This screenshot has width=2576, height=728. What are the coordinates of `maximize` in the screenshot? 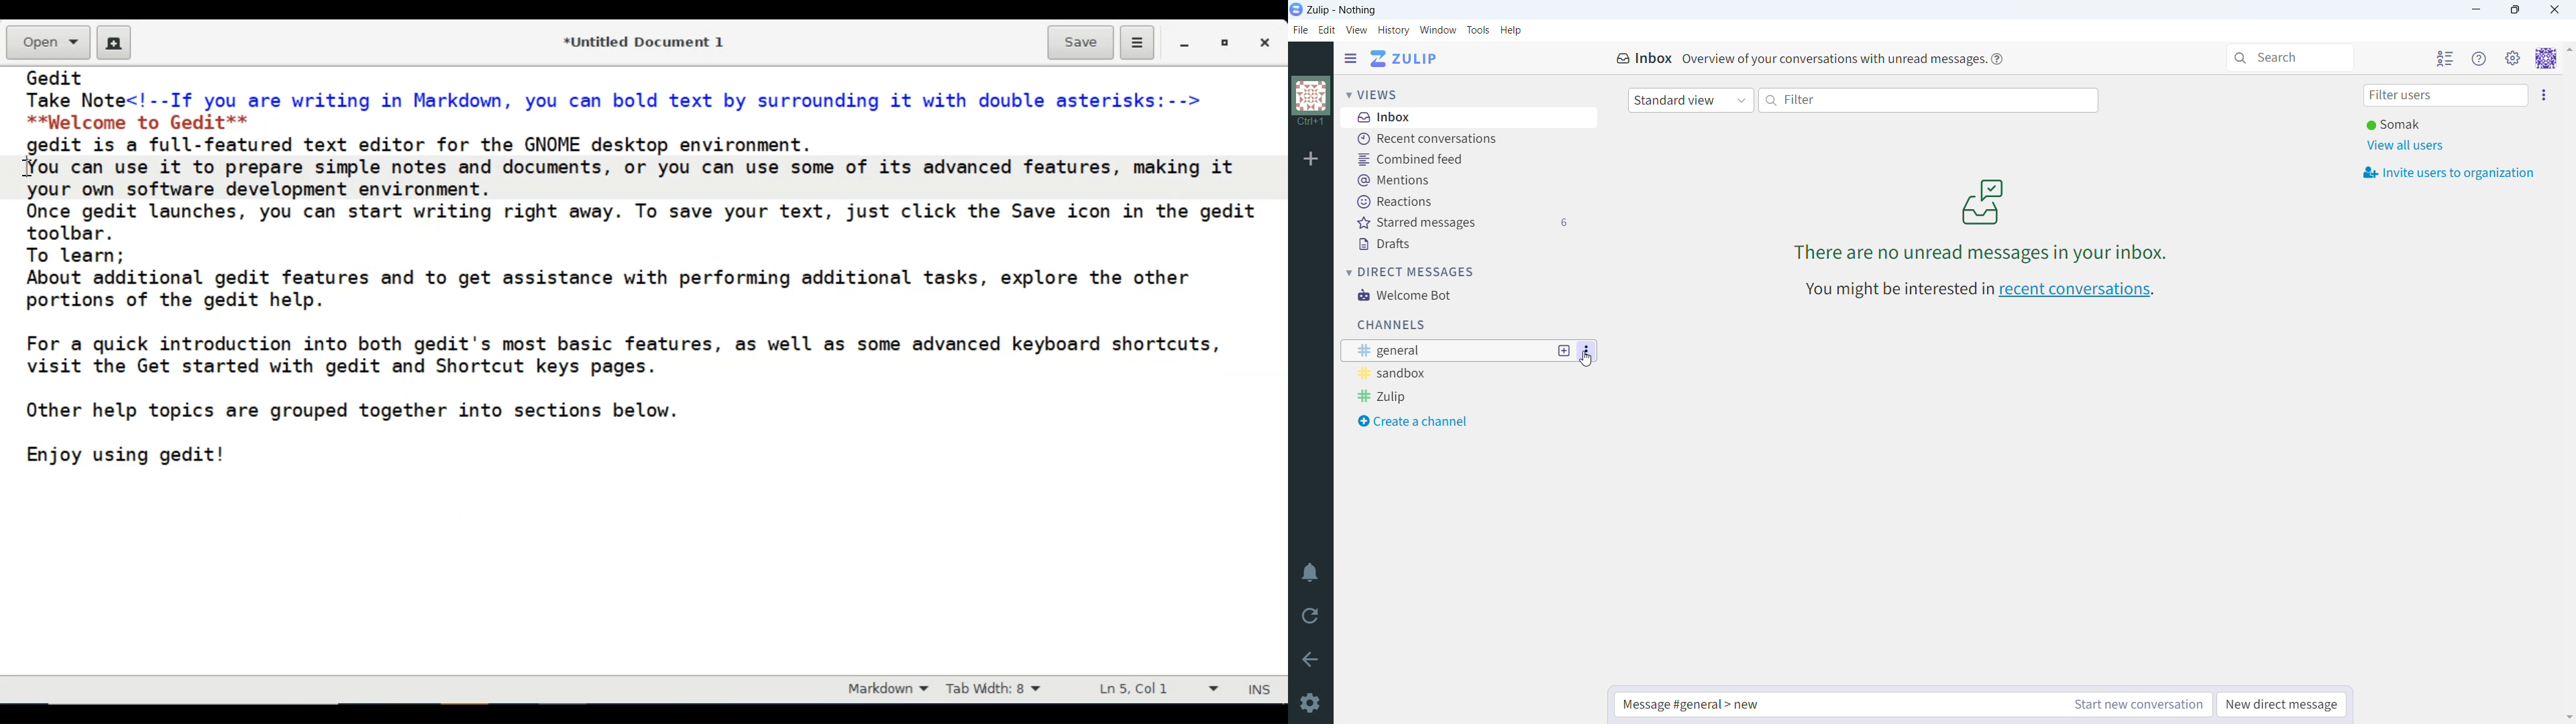 It's located at (2516, 10).